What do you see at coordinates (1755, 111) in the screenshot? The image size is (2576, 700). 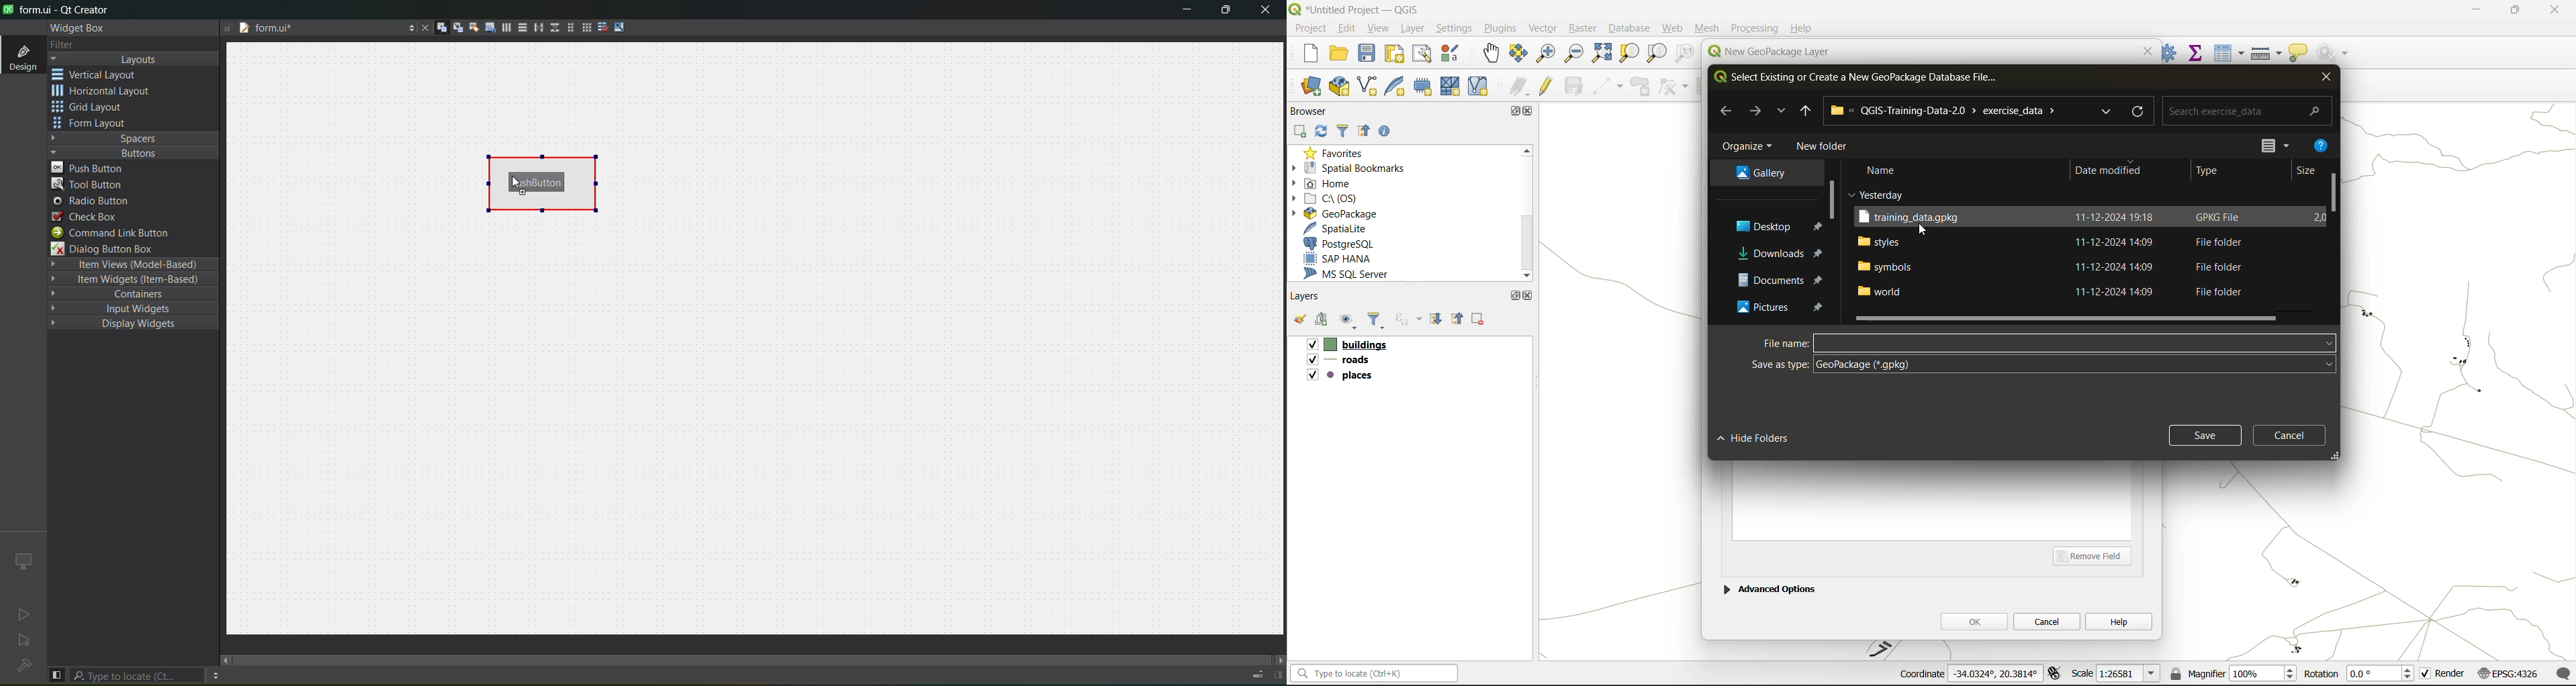 I see `front` at bounding box center [1755, 111].